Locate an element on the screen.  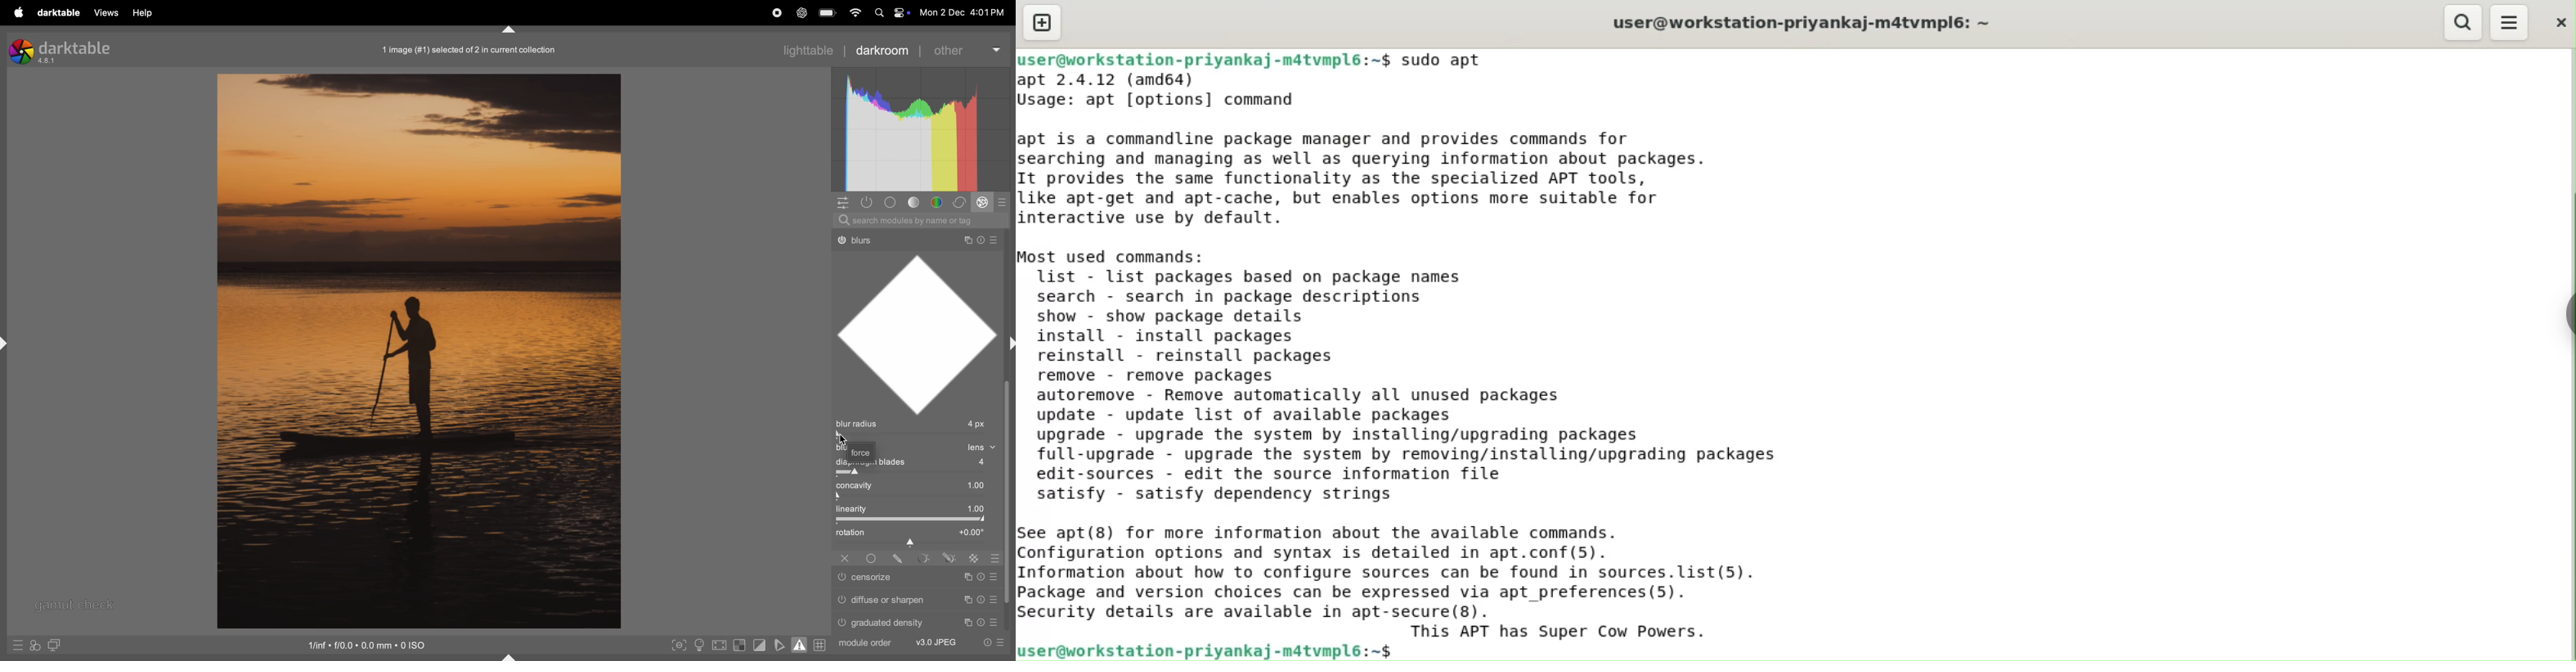
new tab is located at coordinates (1044, 21).